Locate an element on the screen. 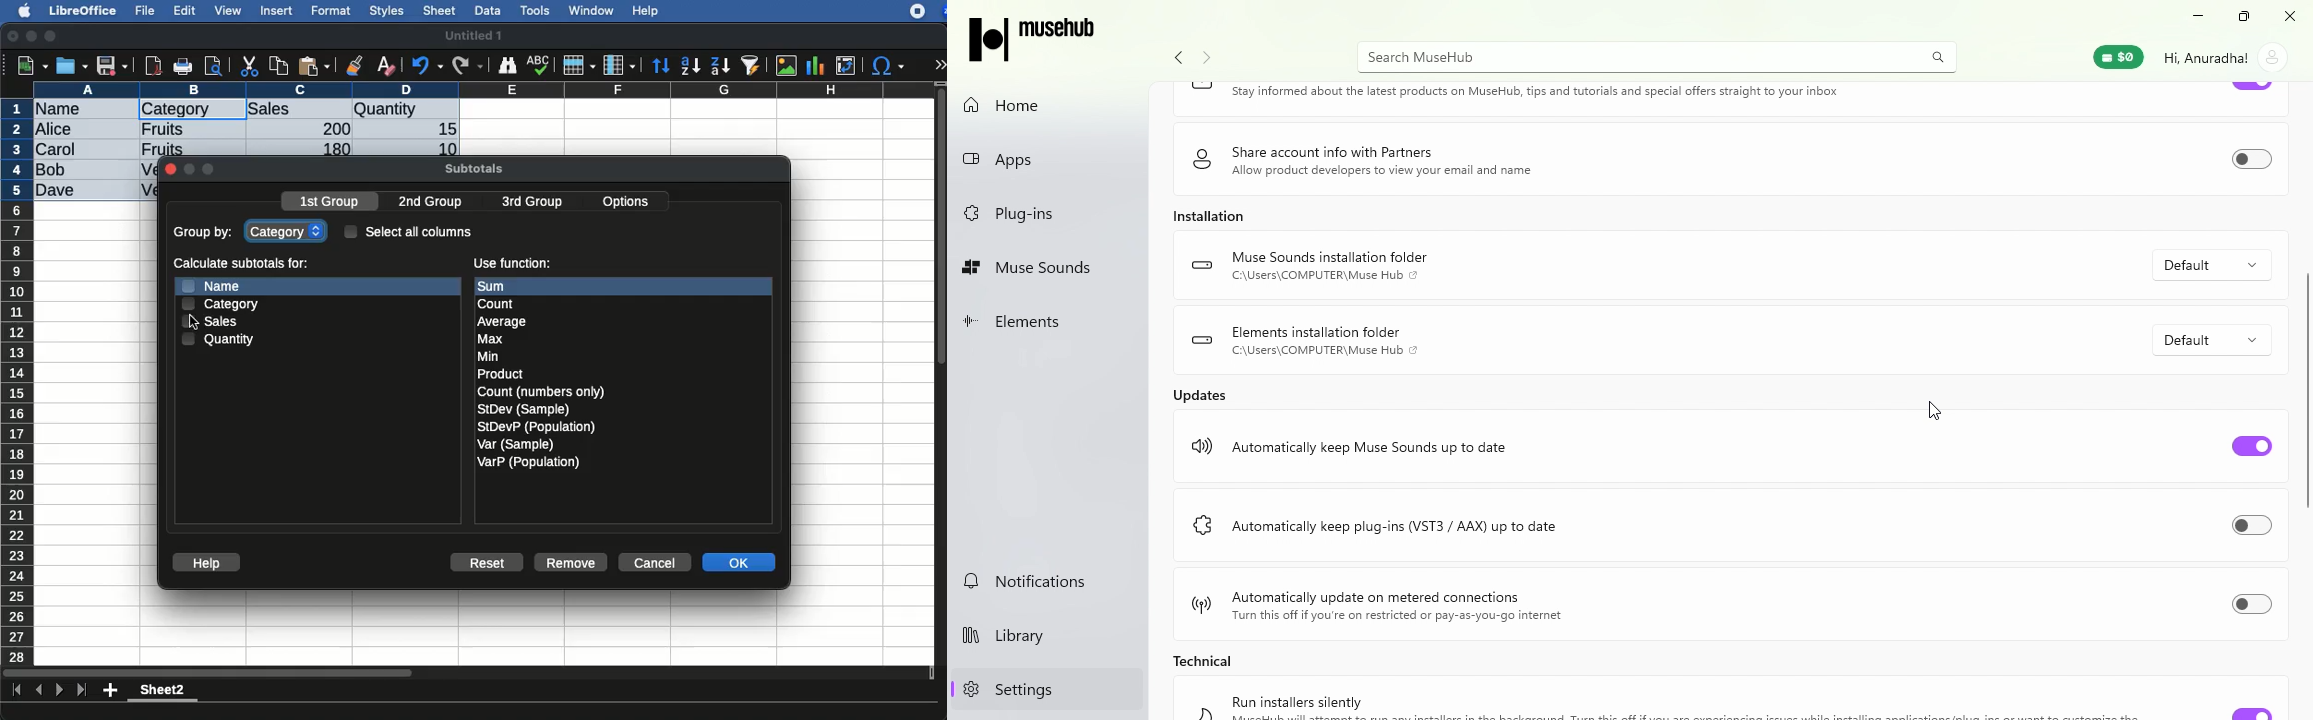  window is located at coordinates (589, 10).